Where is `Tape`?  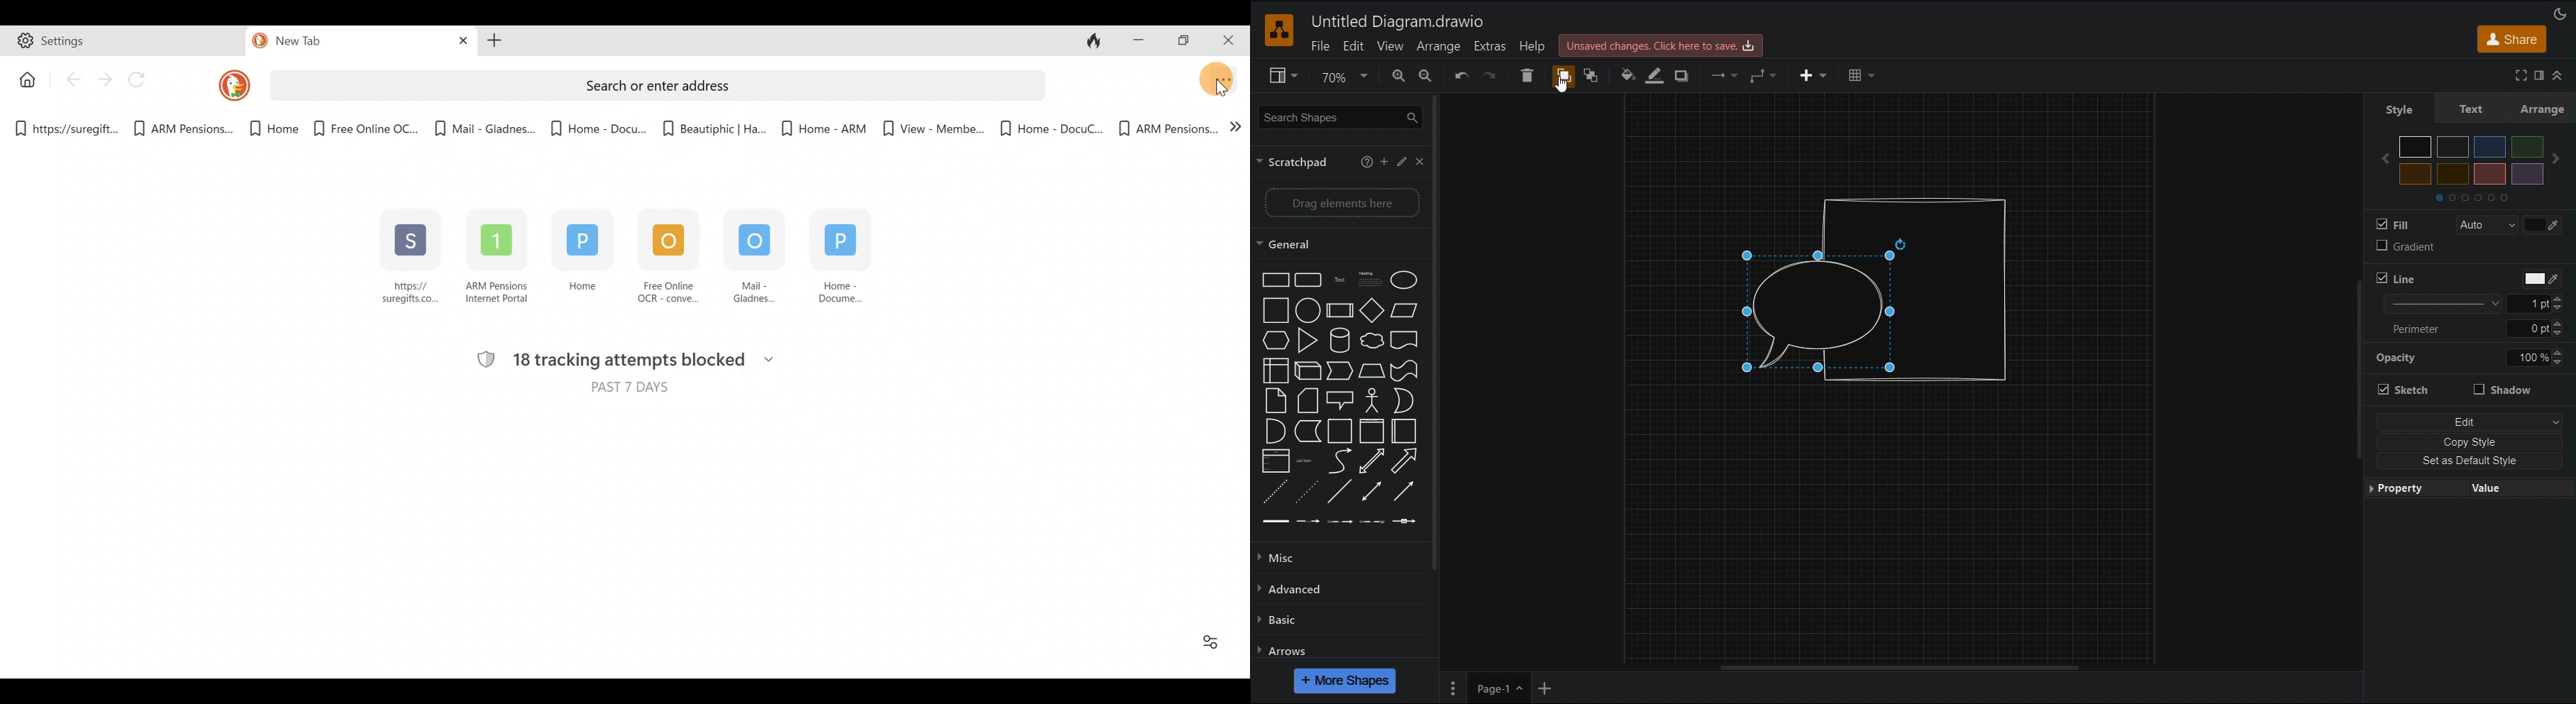 Tape is located at coordinates (1403, 371).